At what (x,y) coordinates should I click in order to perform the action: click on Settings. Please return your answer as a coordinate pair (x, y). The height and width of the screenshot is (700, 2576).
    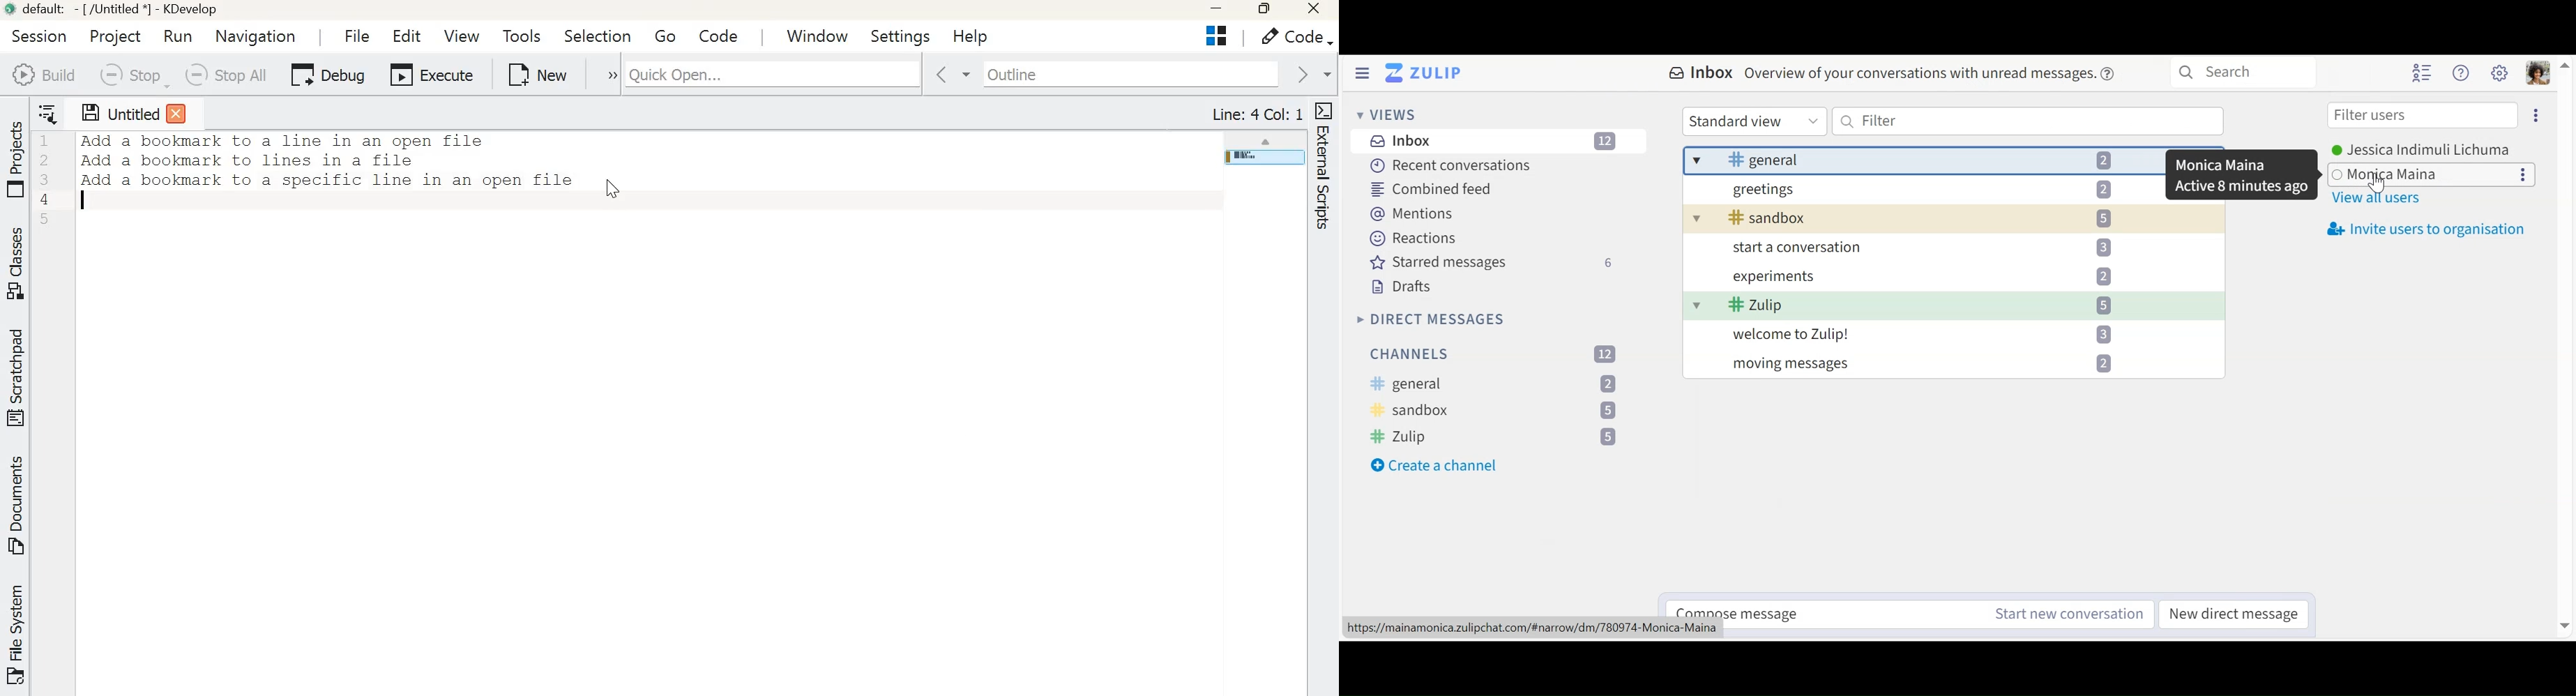
    Looking at the image, I should click on (900, 35).